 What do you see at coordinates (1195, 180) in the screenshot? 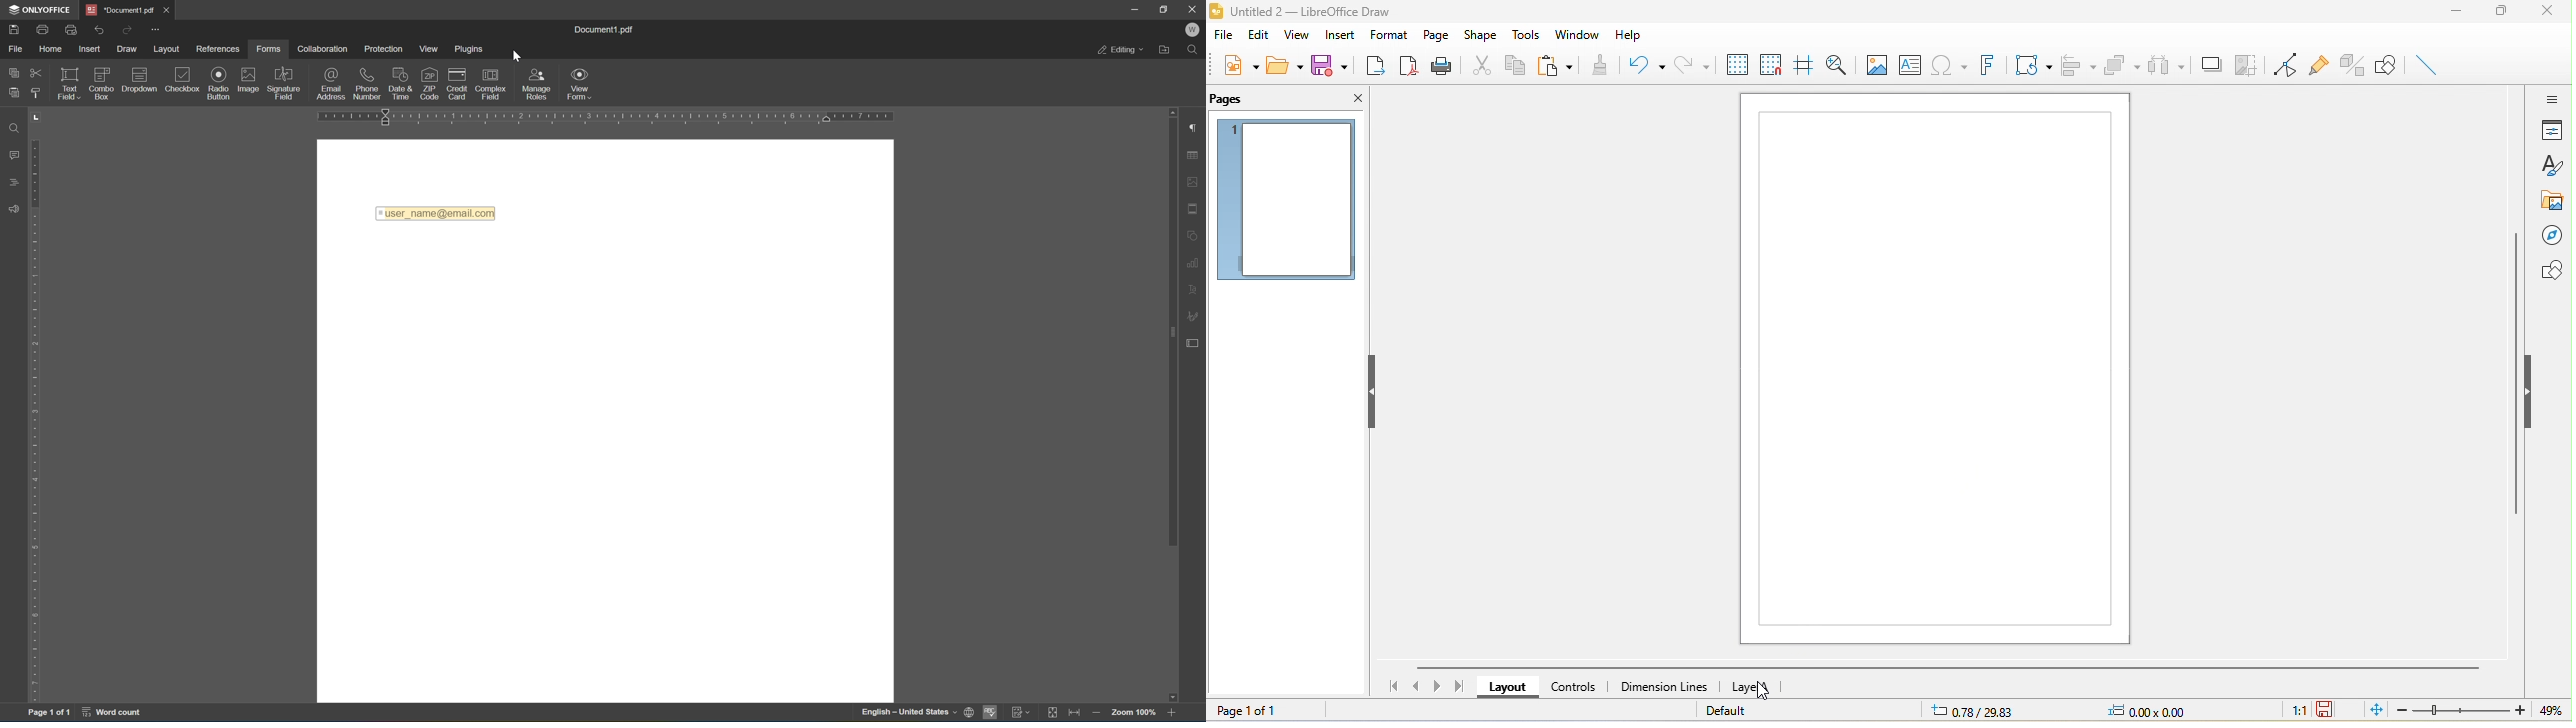
I see `image settings` at bounding box center [1195, 180].